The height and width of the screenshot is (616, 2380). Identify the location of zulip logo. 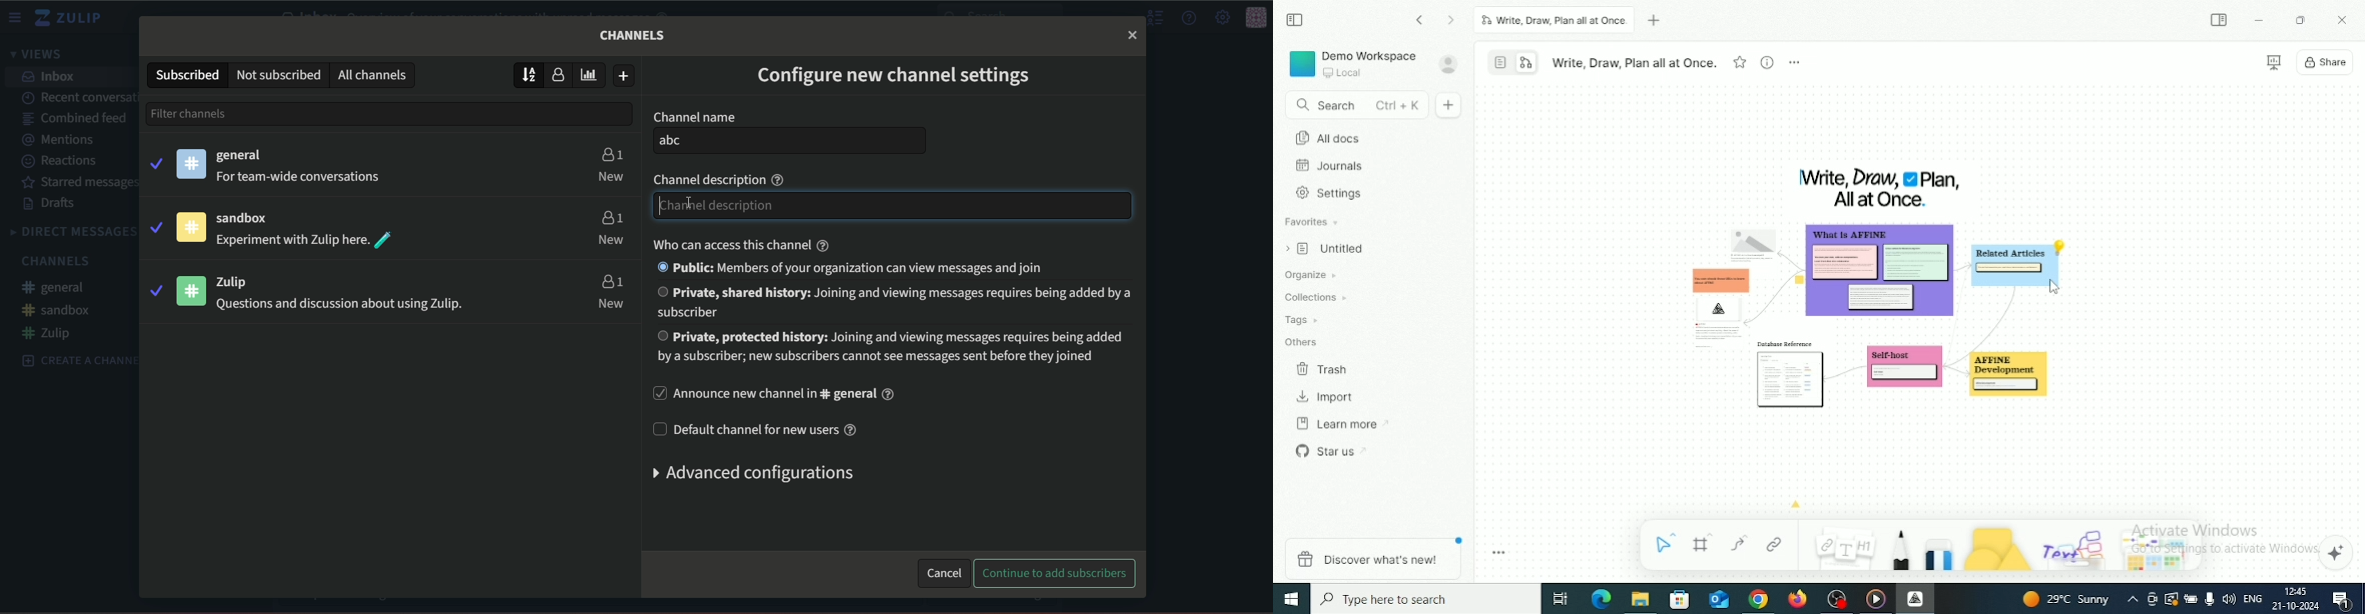
(73, 18).